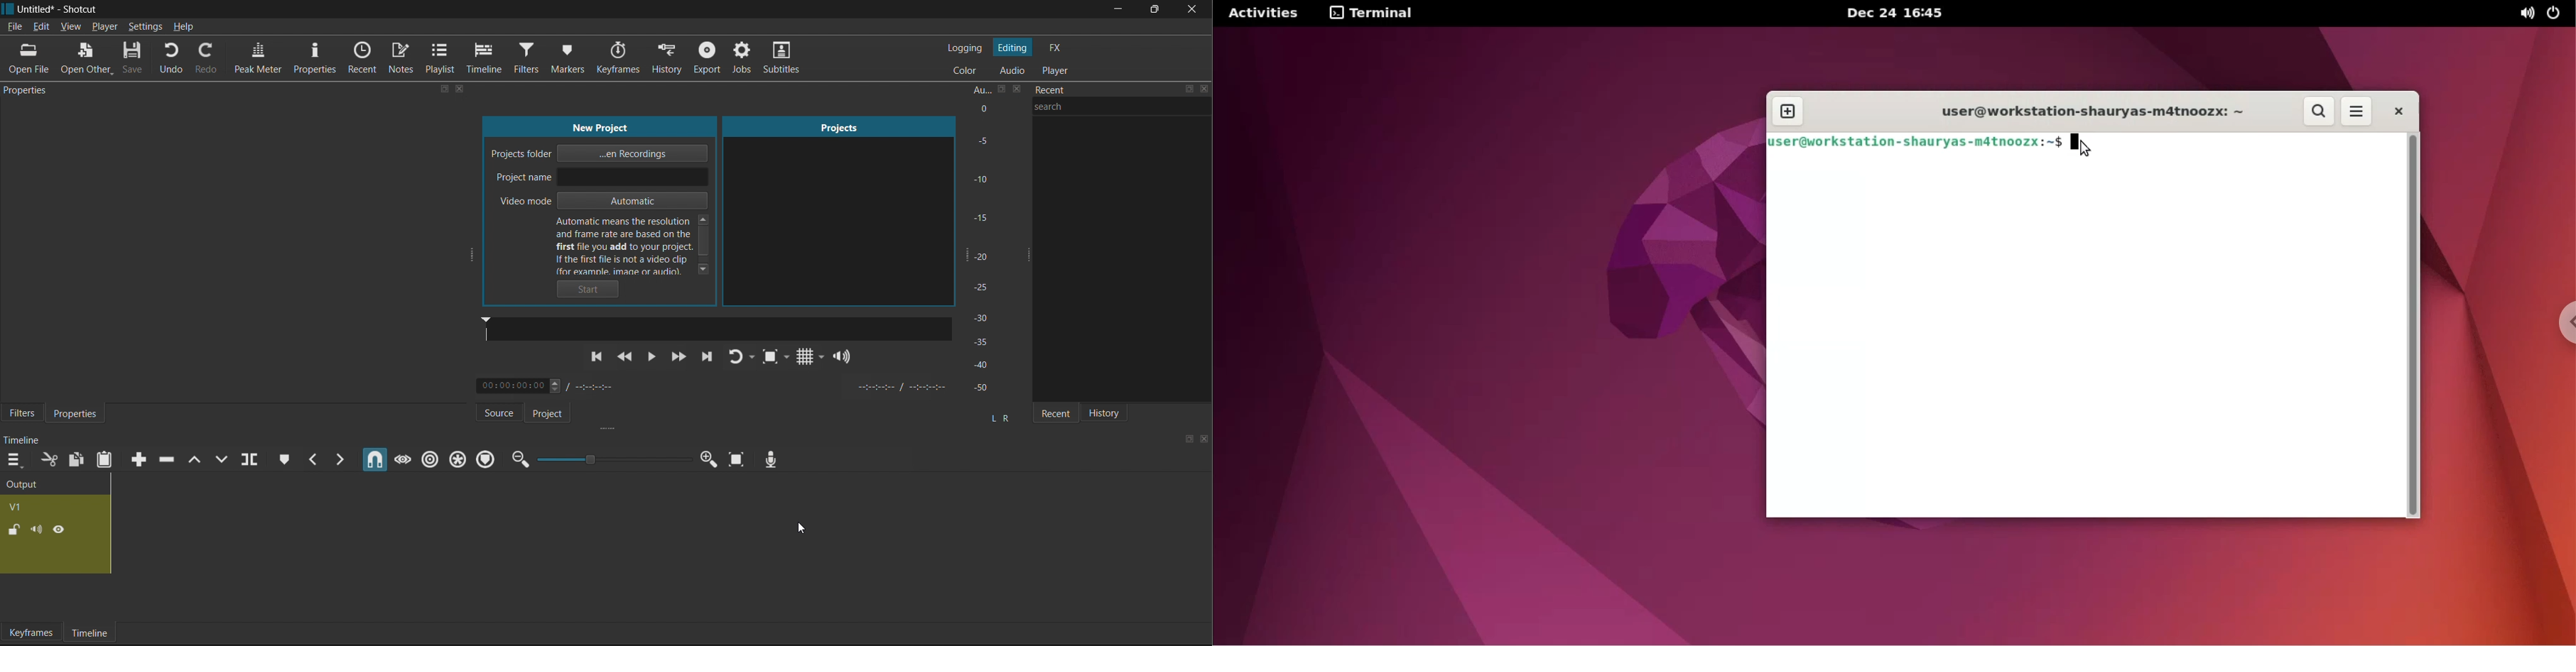 This screenshot has width=2576, height=672. What do you see at coordinates (281, 457) in the screenshot?
I see `Create/Edit Marker` at bounding box center [281, 457].